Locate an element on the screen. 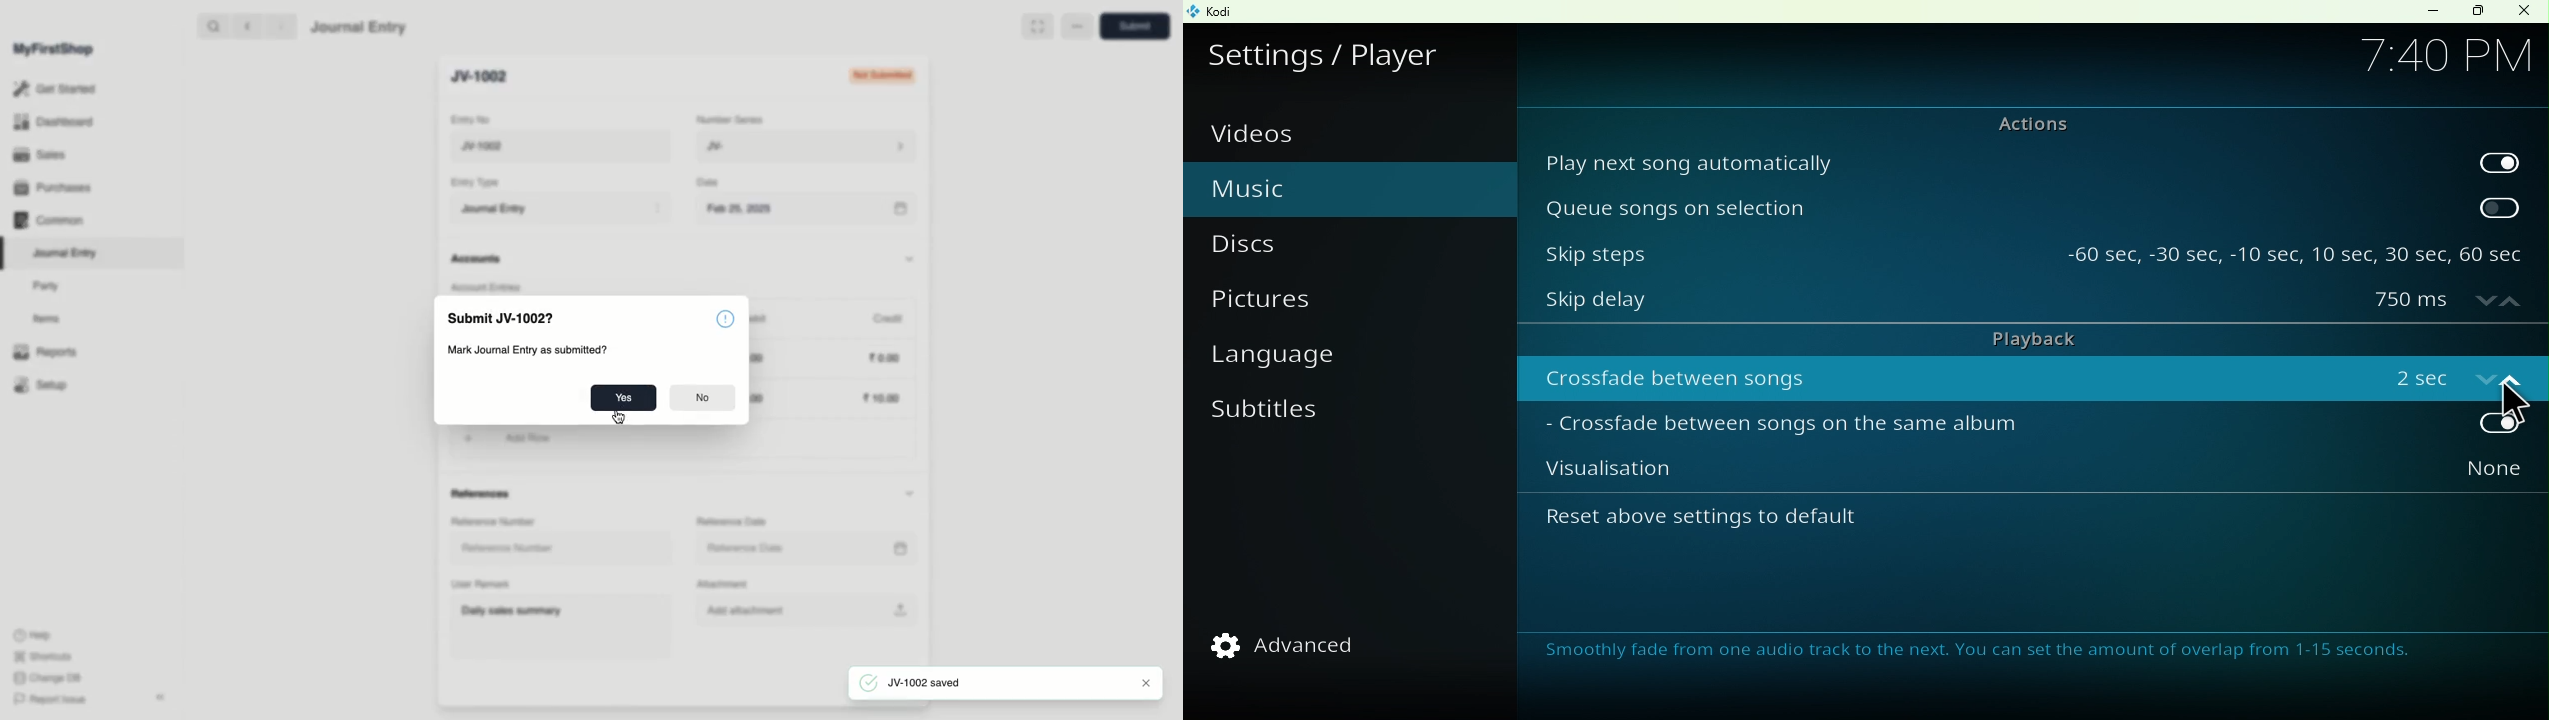 This screenshot has height=728, width=2576. Actions is located at coordinates (2021, 123).